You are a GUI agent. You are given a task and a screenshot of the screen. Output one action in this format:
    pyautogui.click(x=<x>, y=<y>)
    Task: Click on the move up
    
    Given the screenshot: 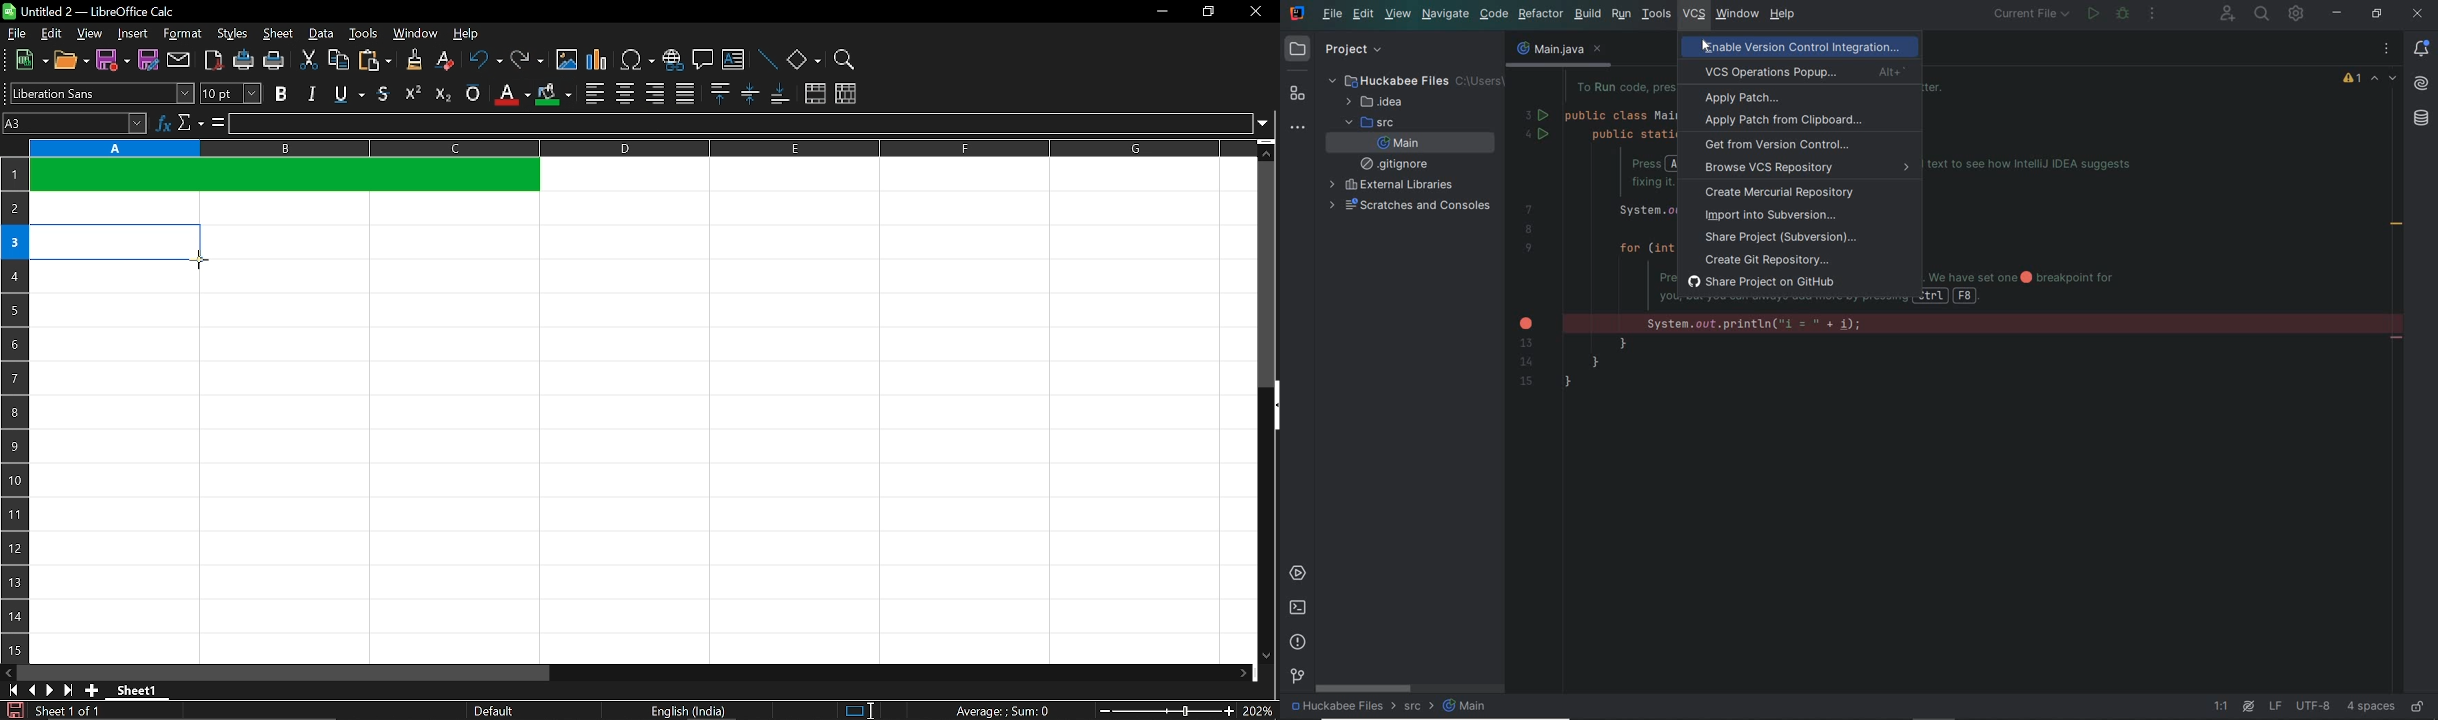 What is the action you would take?
    pyautogui.click(x=1269, y=151)
    